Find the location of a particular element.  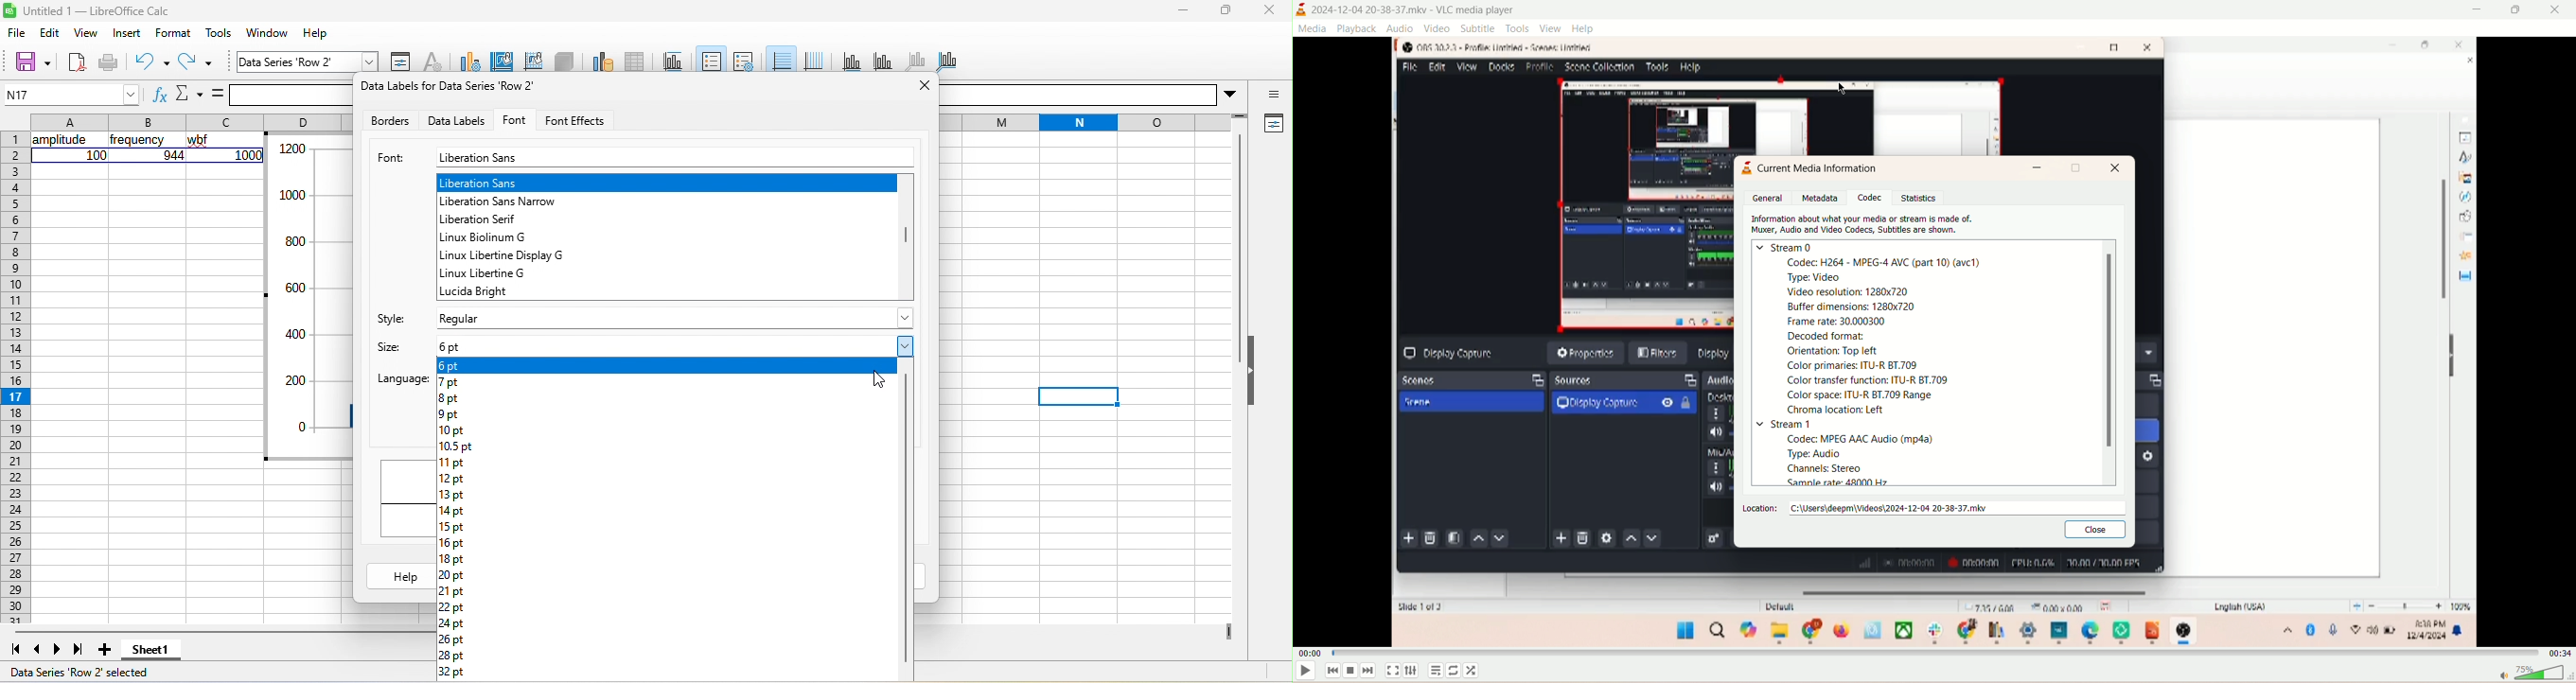

subtitle is located at coordinates (1478, 28).